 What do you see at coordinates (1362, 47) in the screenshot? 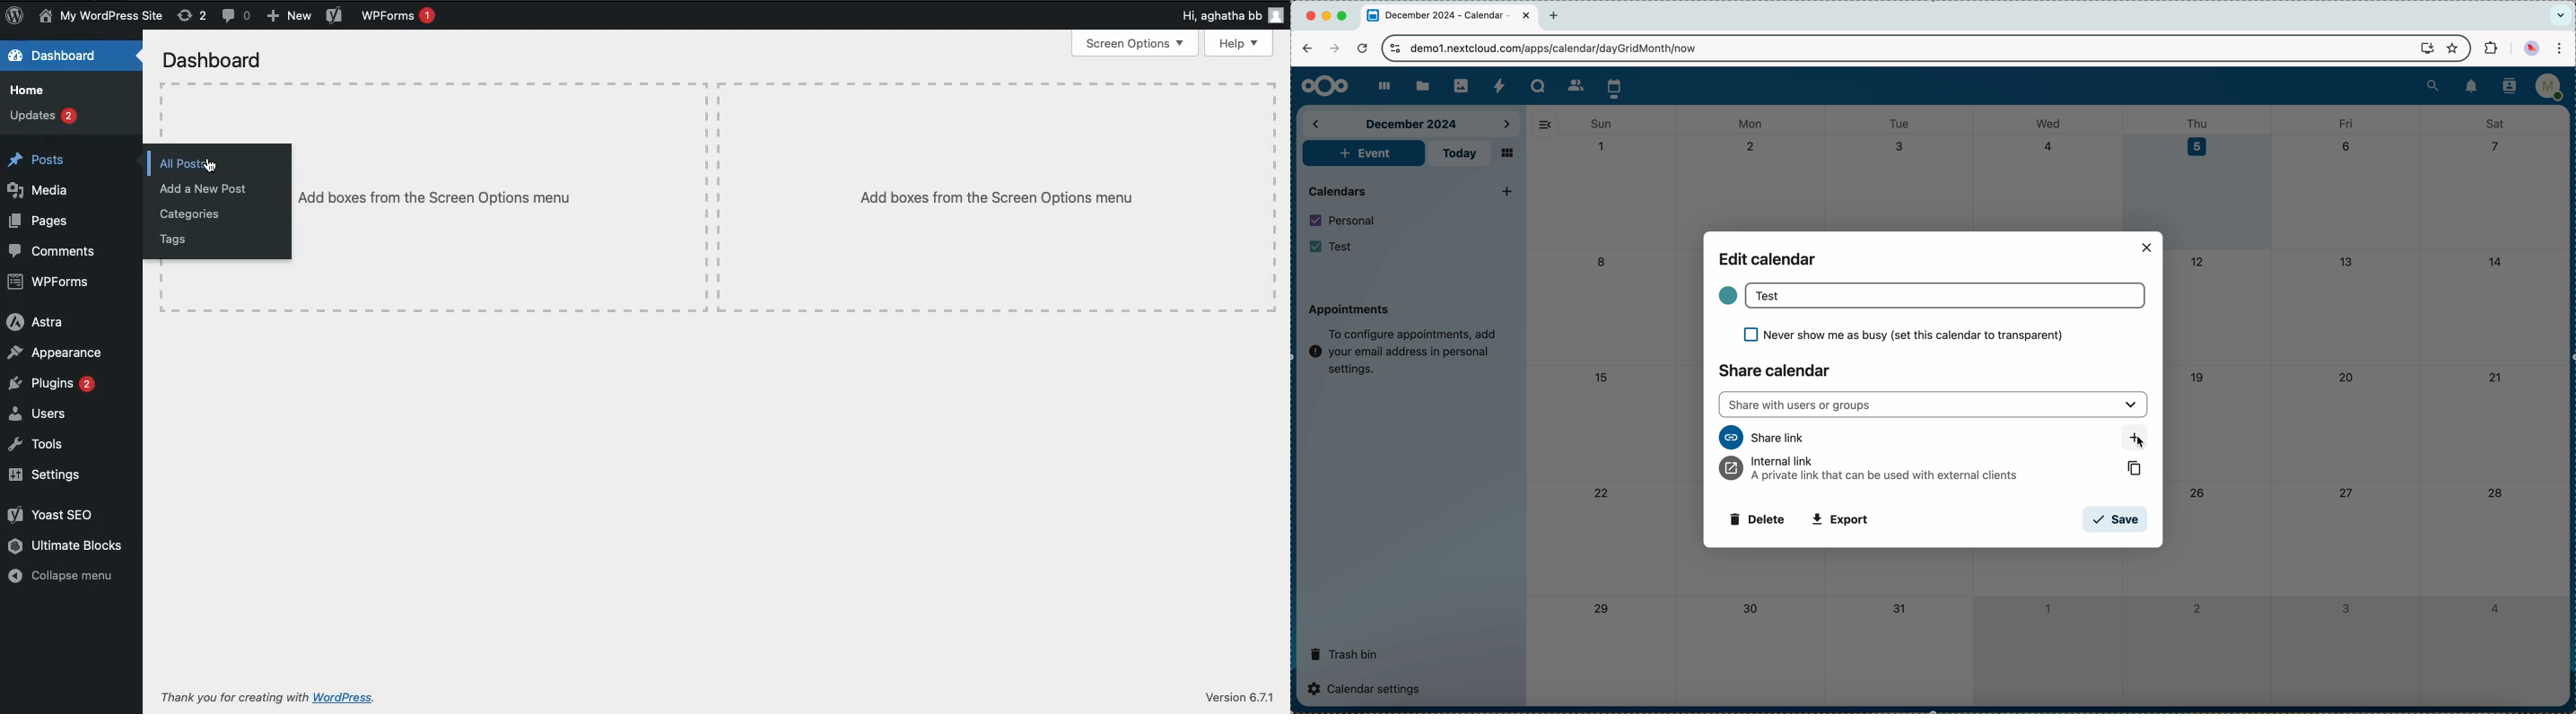
I see `refresh the page` at bounding box center [1362, 47].